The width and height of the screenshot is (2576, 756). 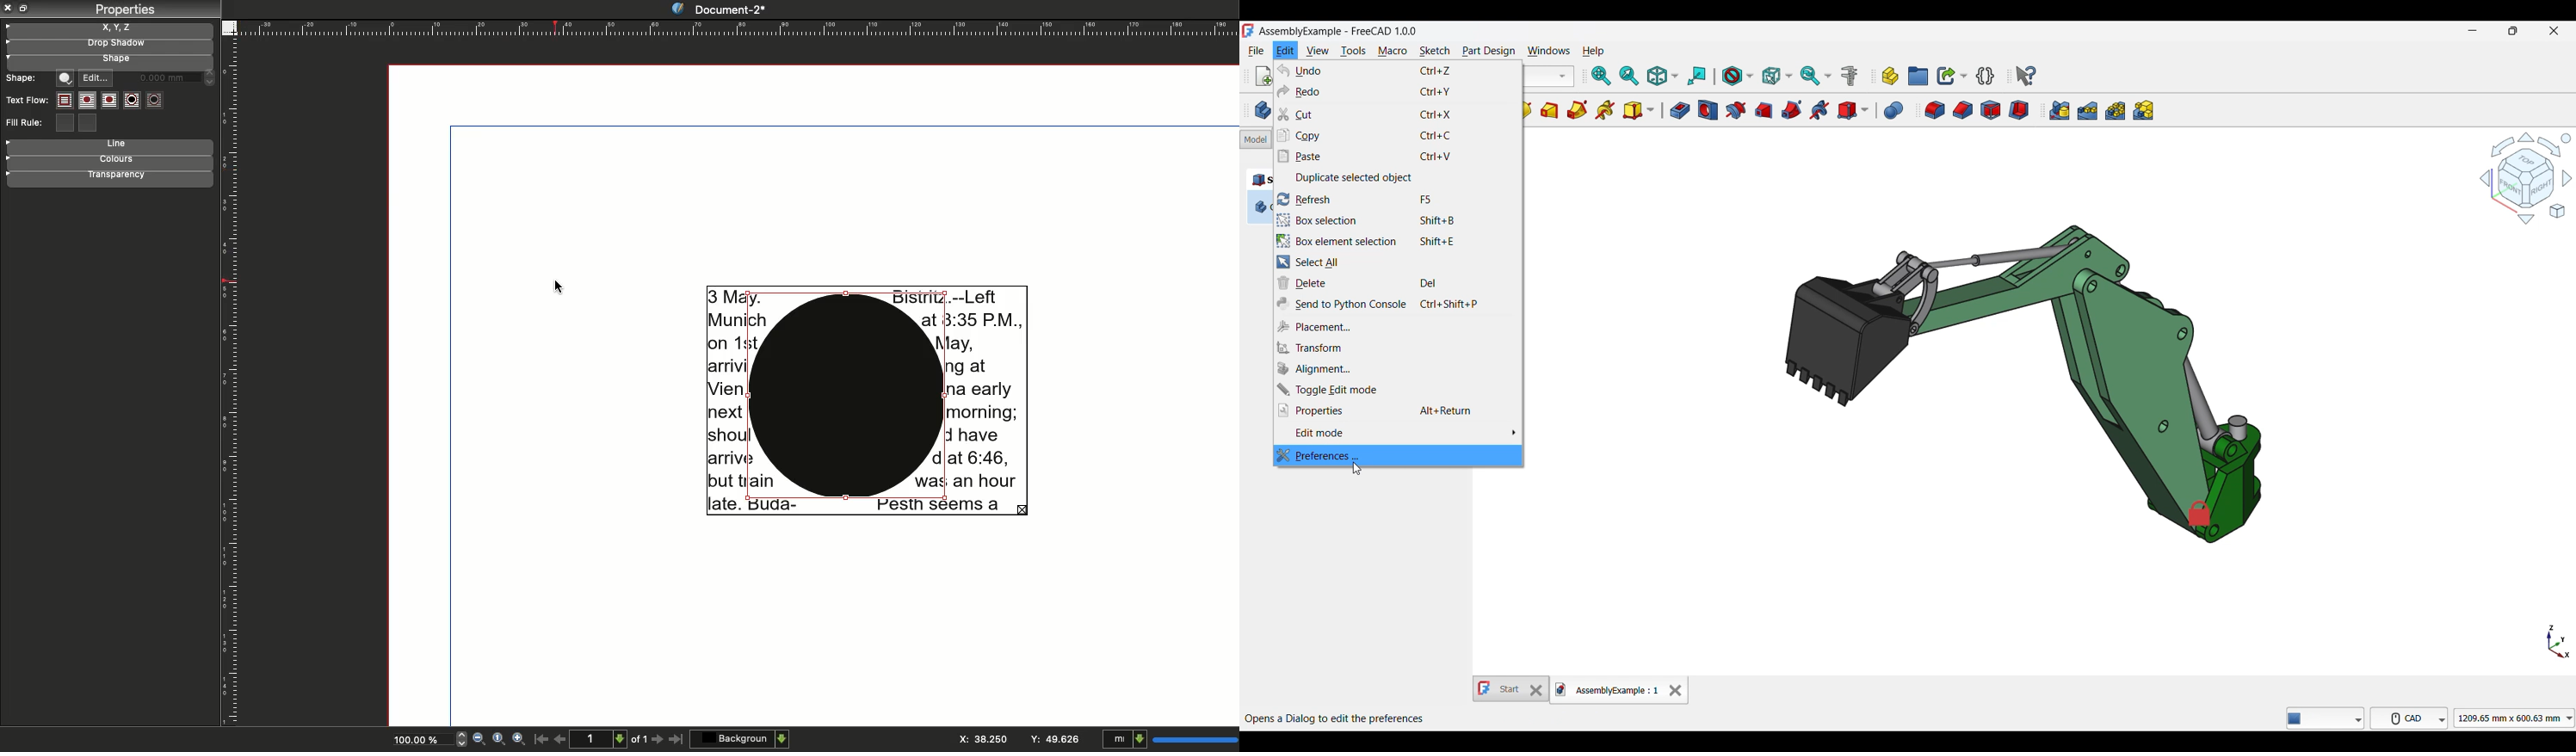 I want to click on Polar pattern, so click(x=2116, y=111).